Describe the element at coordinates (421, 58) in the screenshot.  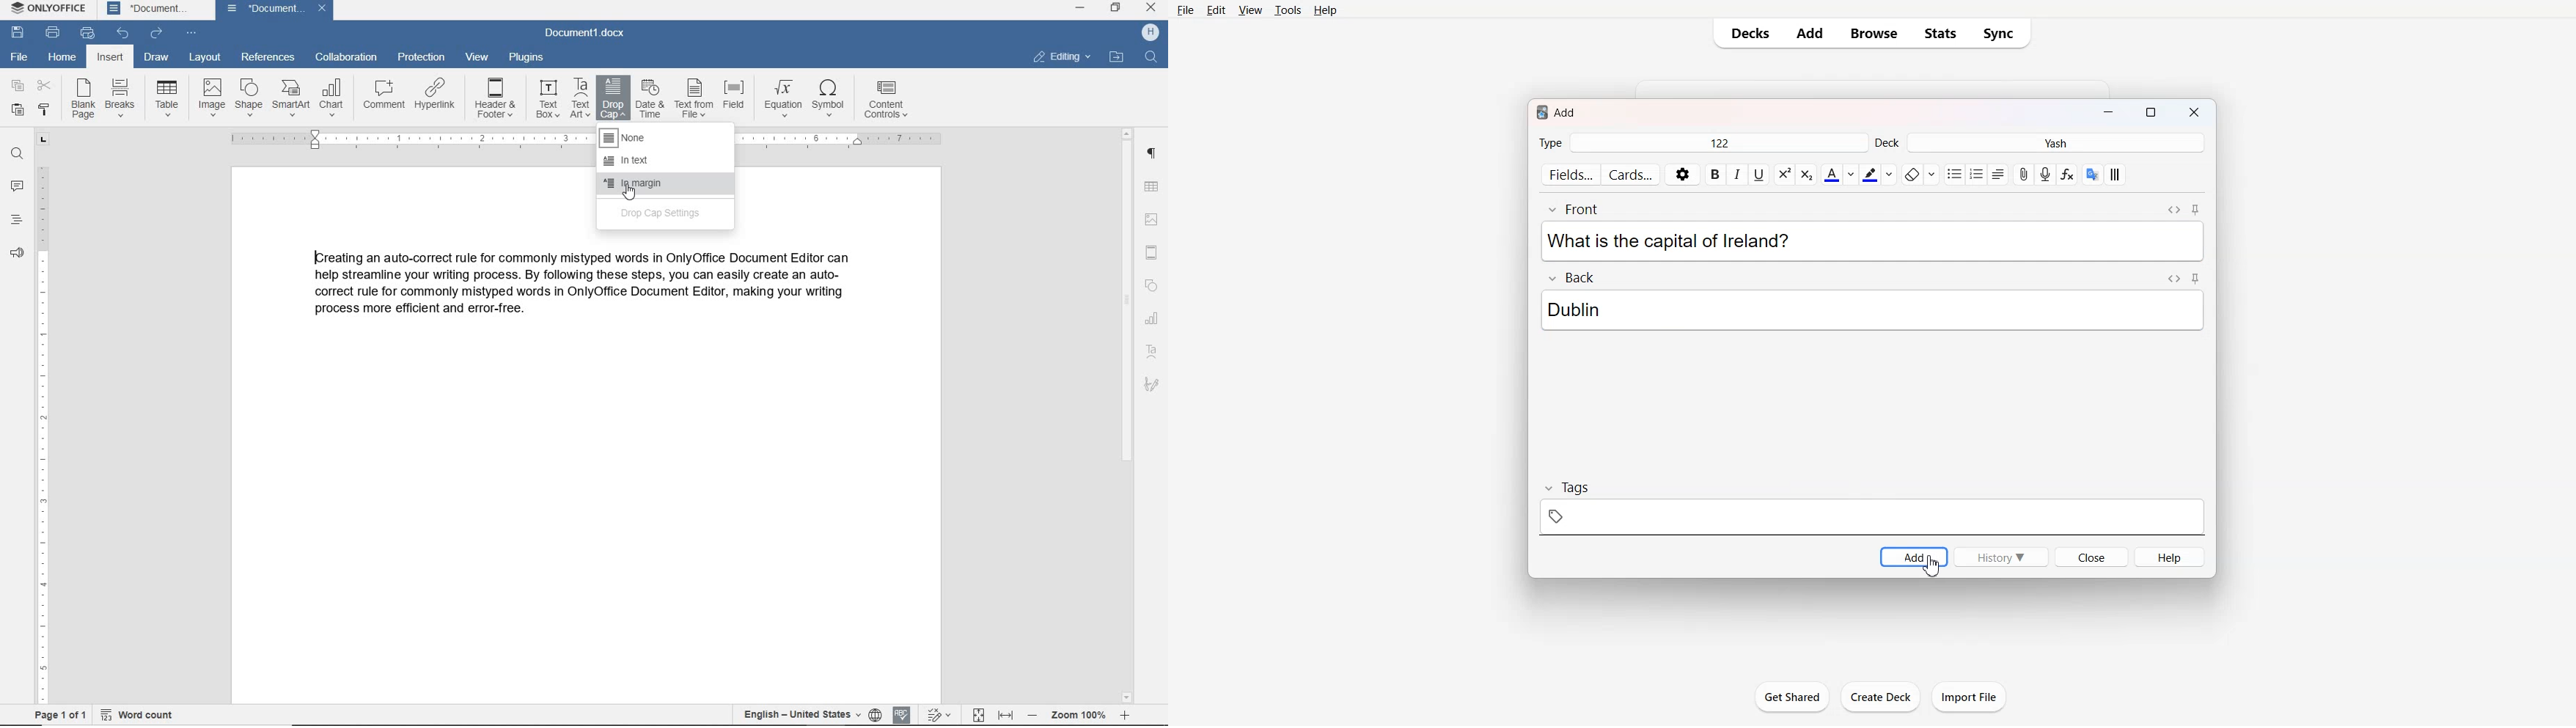
I see `protection` at that location.